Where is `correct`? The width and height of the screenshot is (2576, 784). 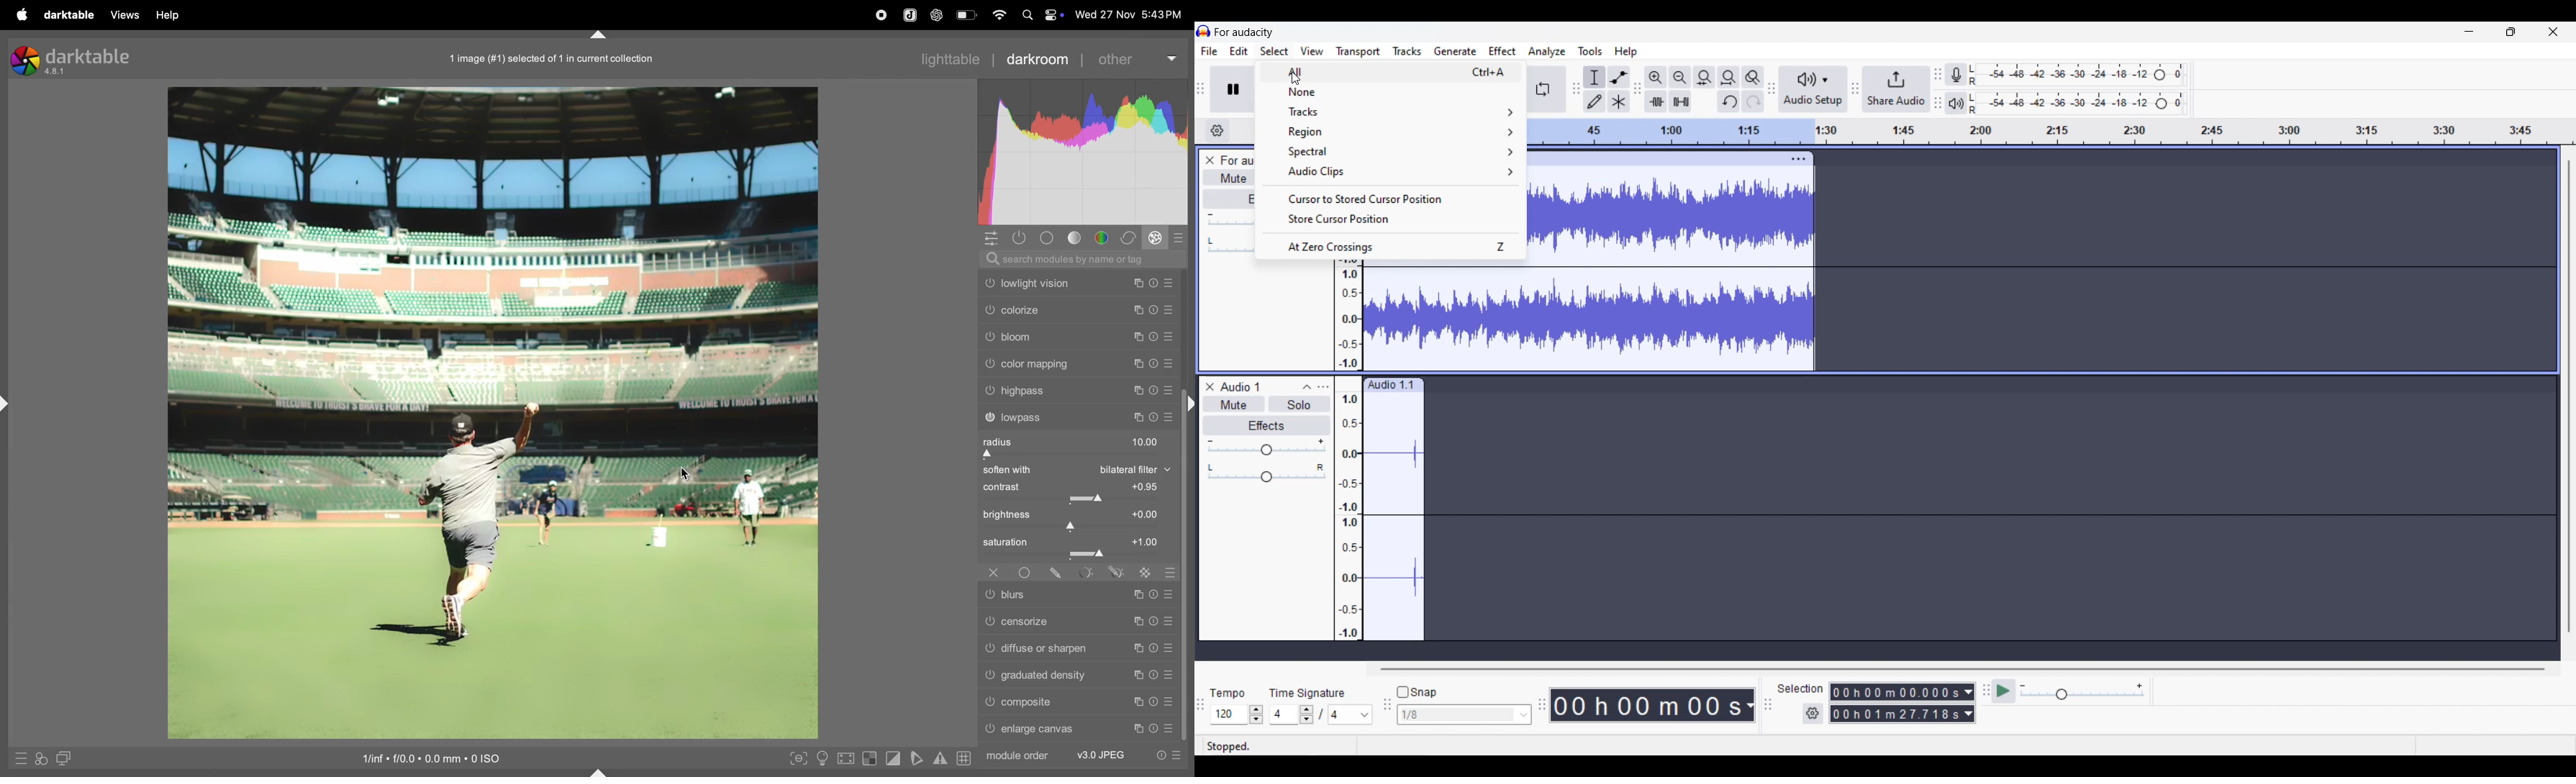 correct is located at coordinates (1128, 238).